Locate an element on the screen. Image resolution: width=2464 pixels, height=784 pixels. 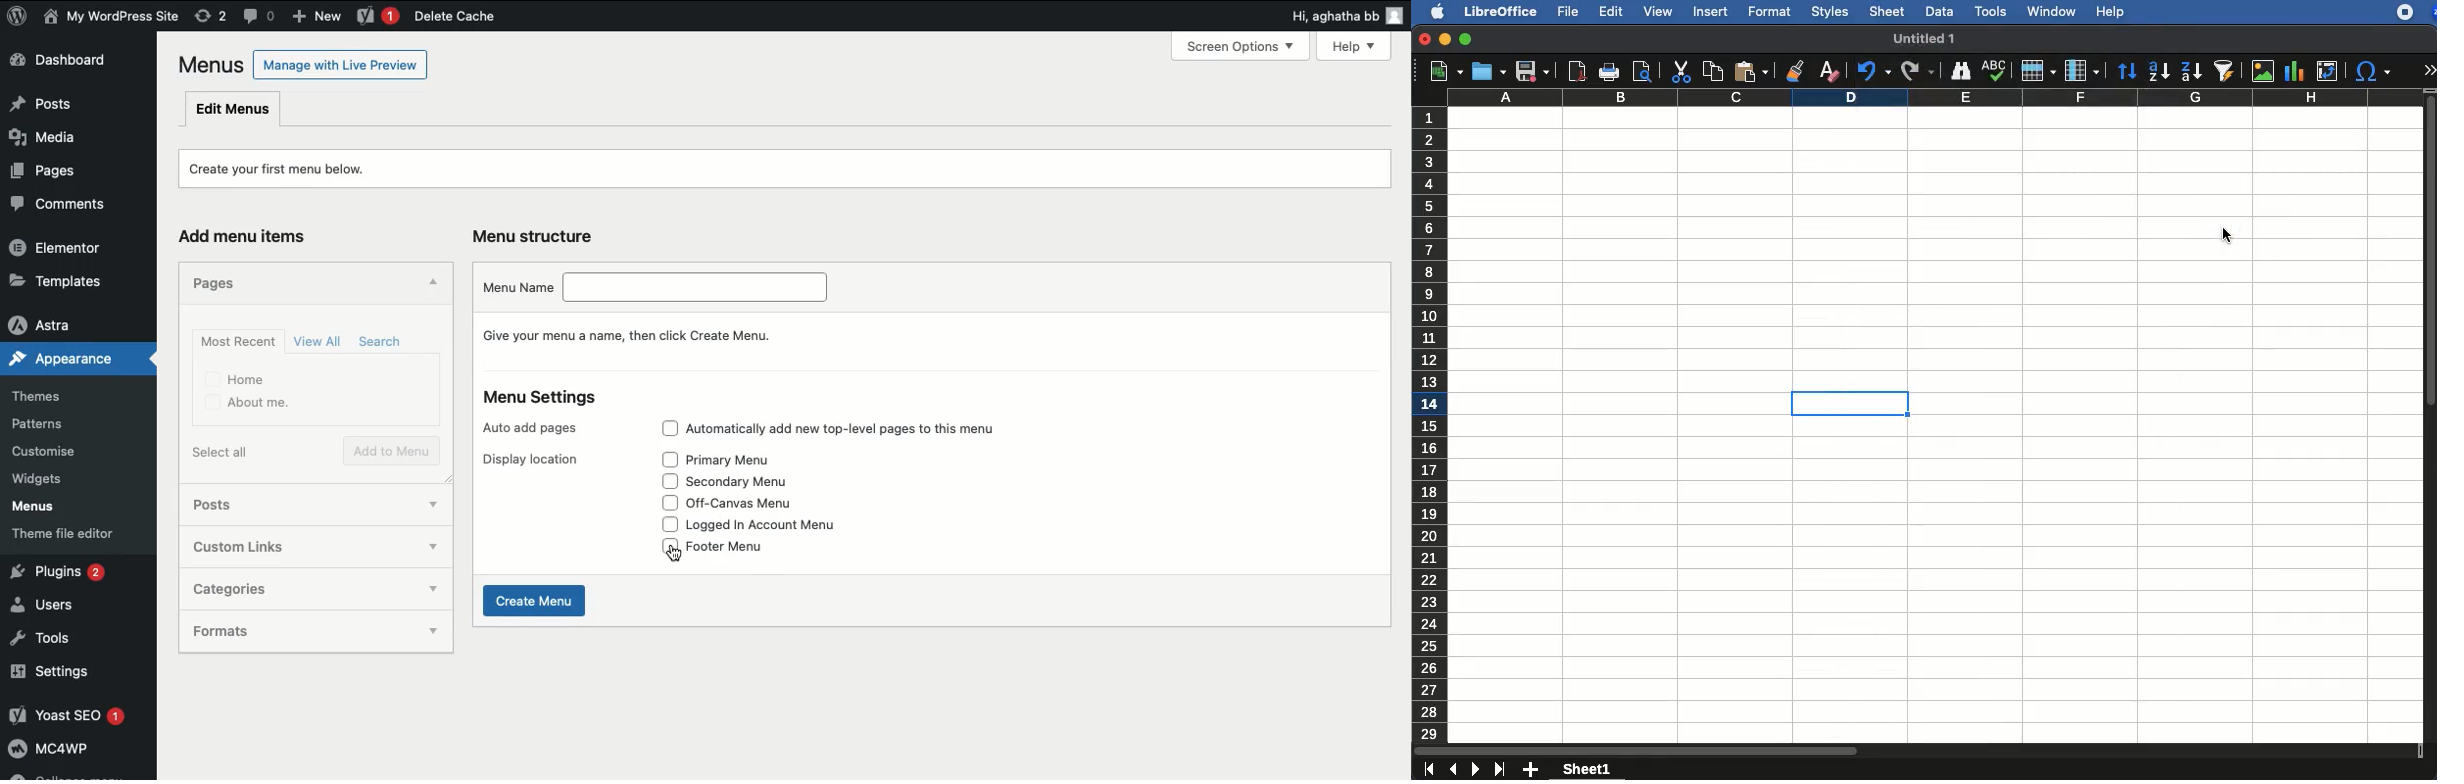
scroll is located at coordinates (1918, 750).